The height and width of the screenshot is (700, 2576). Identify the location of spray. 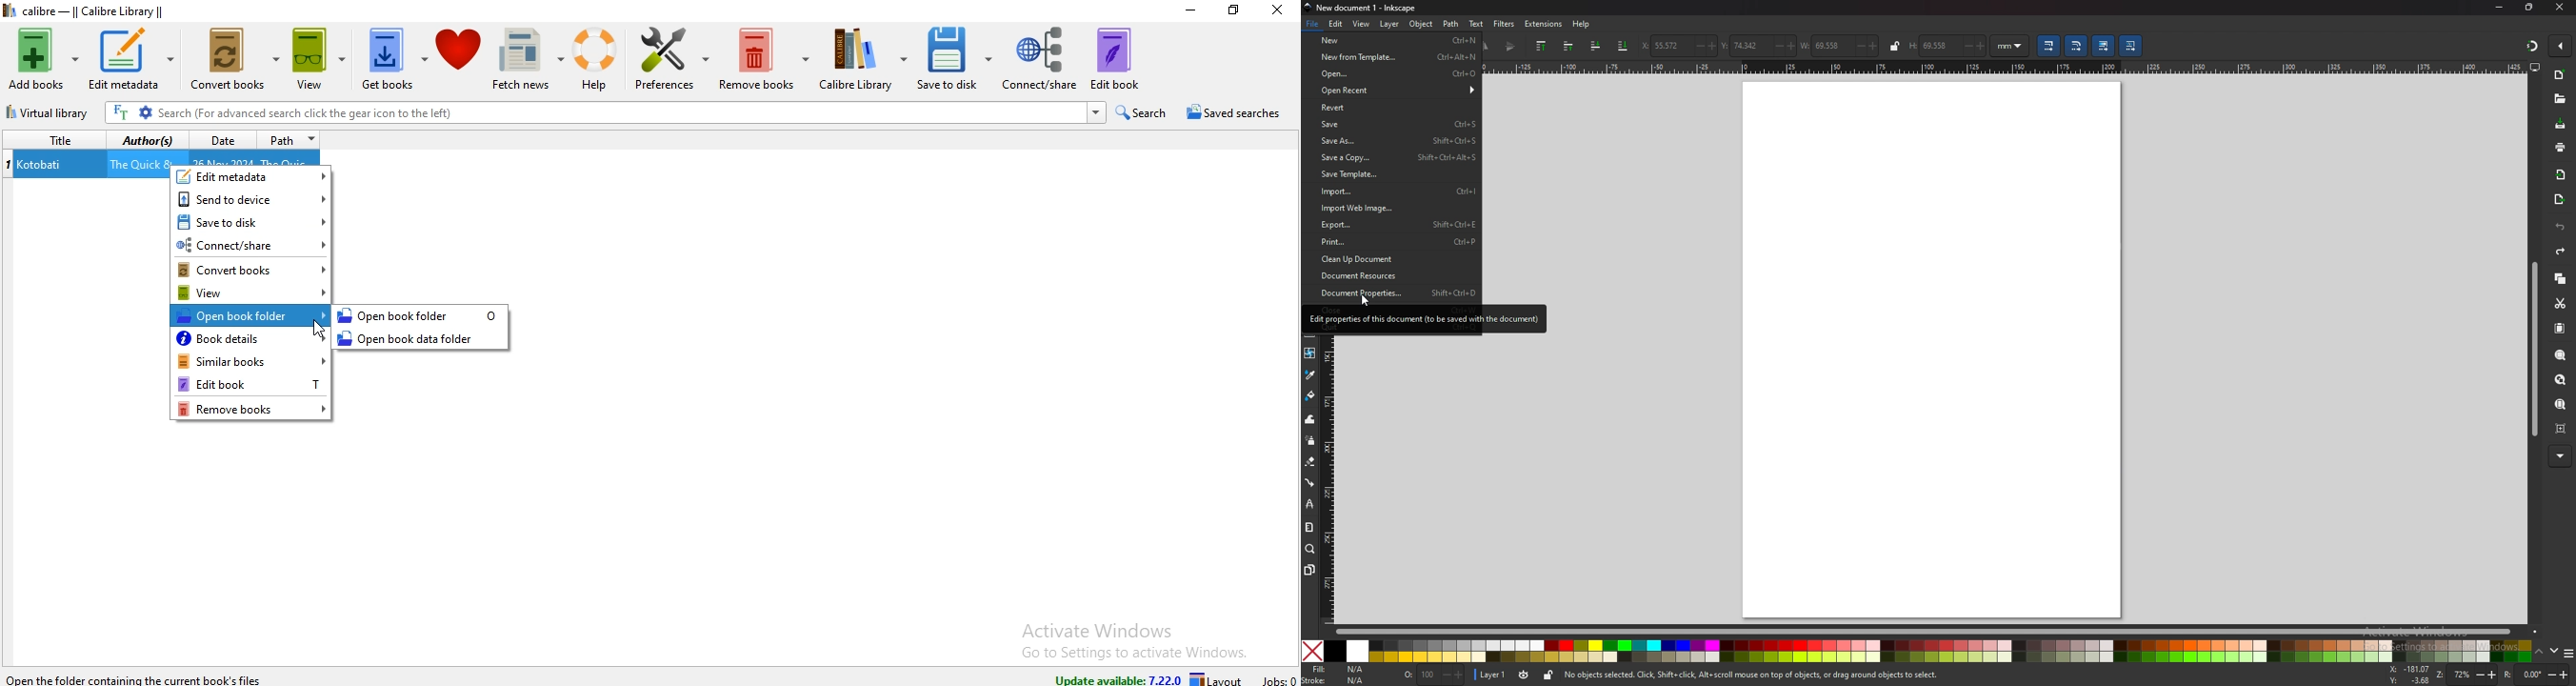
(1310, 441).